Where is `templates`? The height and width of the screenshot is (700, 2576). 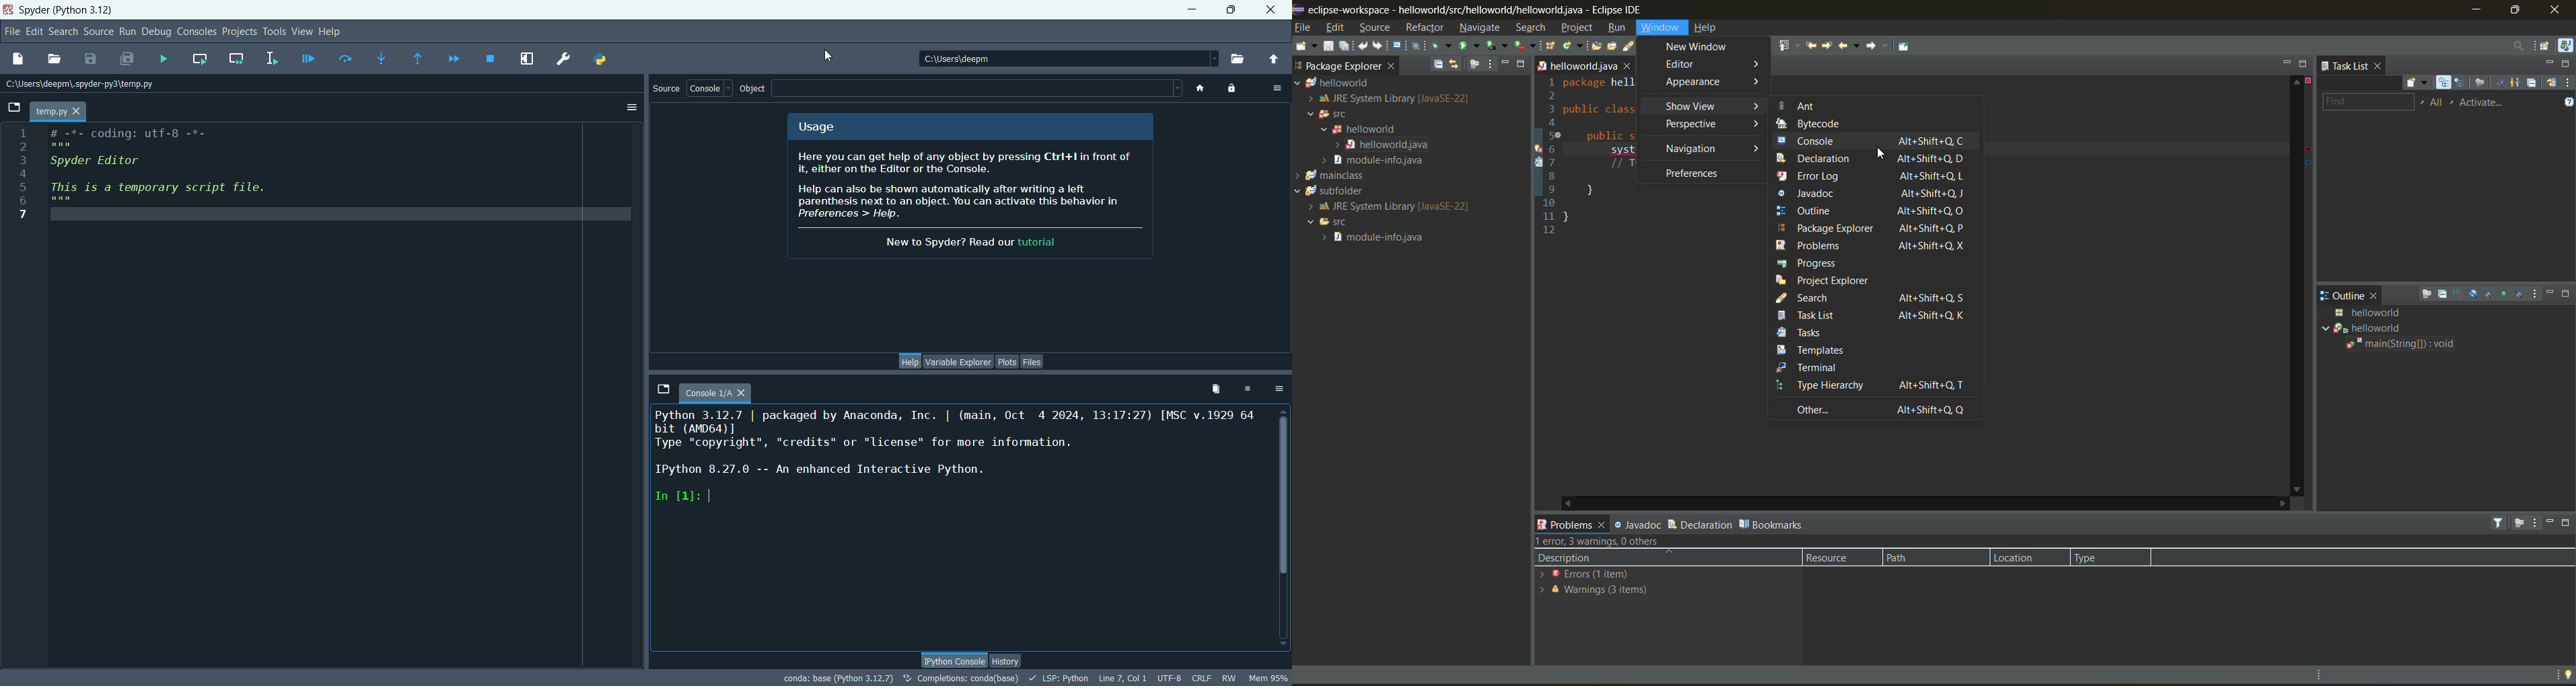
templates is located at coordinates (1816, 349).